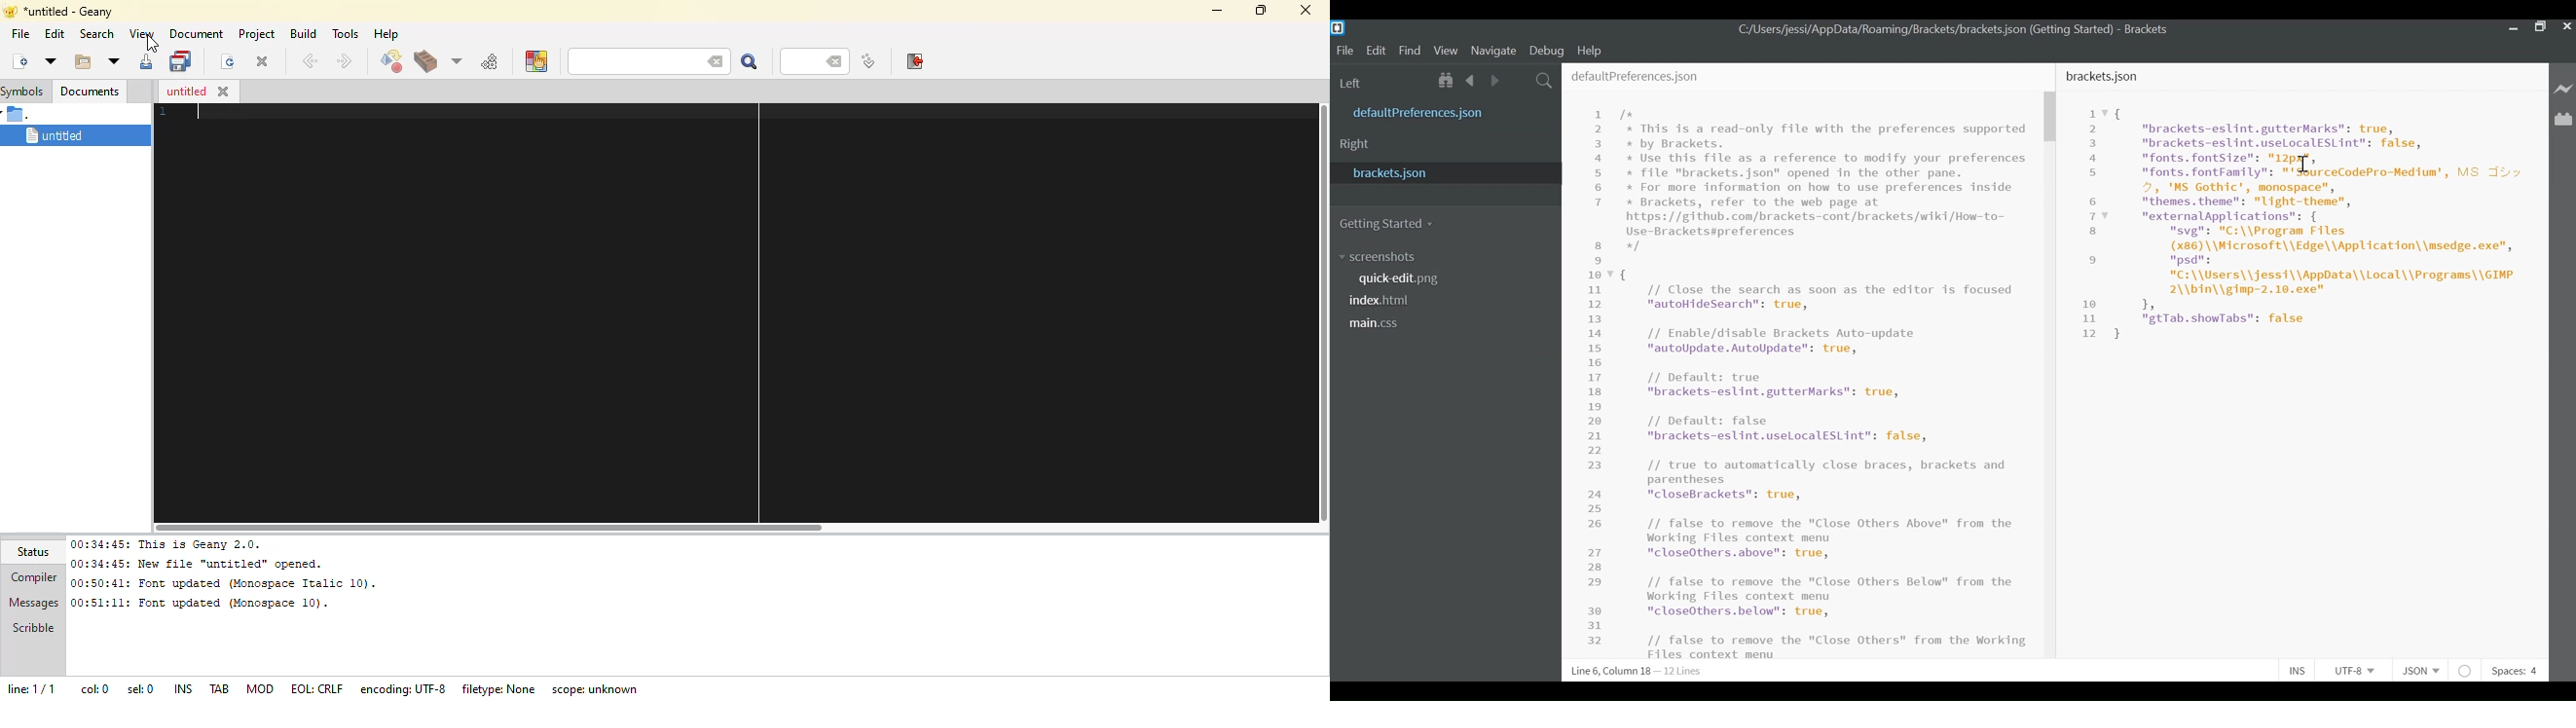 The image size is (2576, 728). Describe the element at coordinates (36, 687) in the screenshot. I see `line: 1/1` at that location.